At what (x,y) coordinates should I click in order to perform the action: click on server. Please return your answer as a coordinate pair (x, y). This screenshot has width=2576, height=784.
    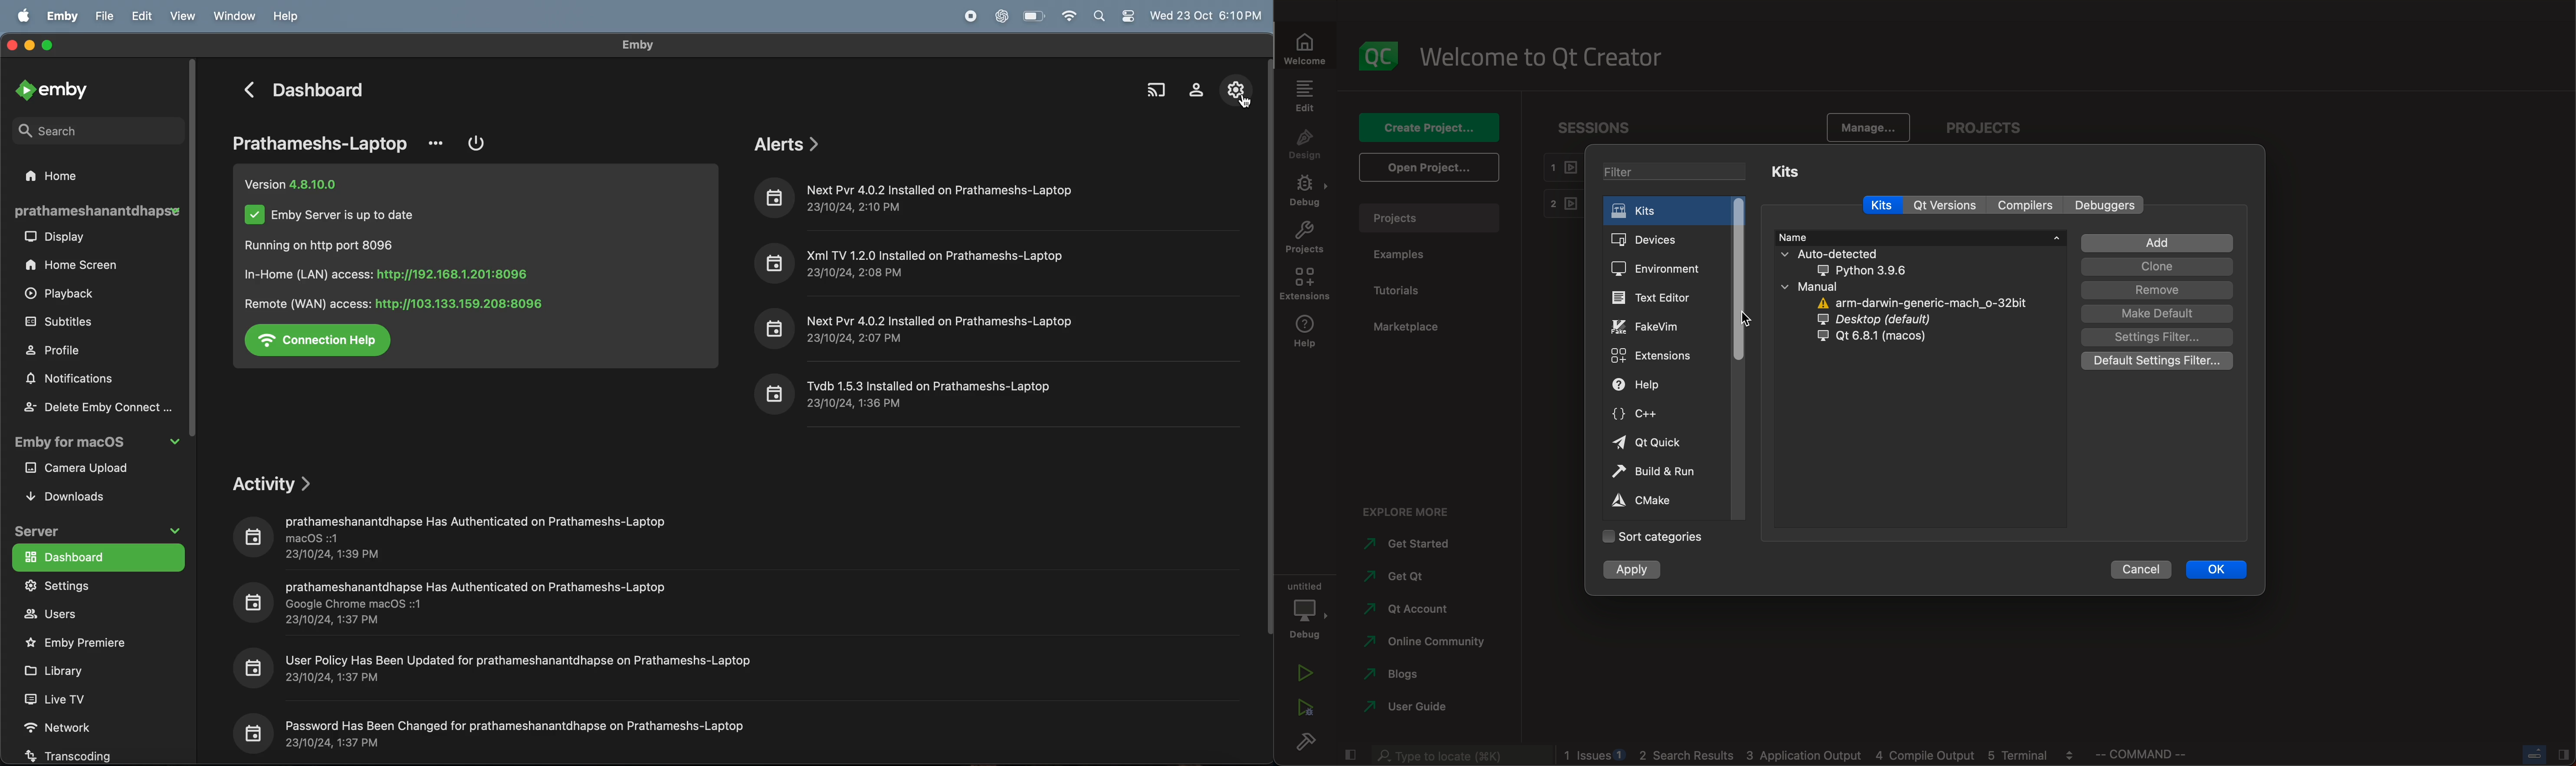
    Looking at the image, I should click on (97, 532).